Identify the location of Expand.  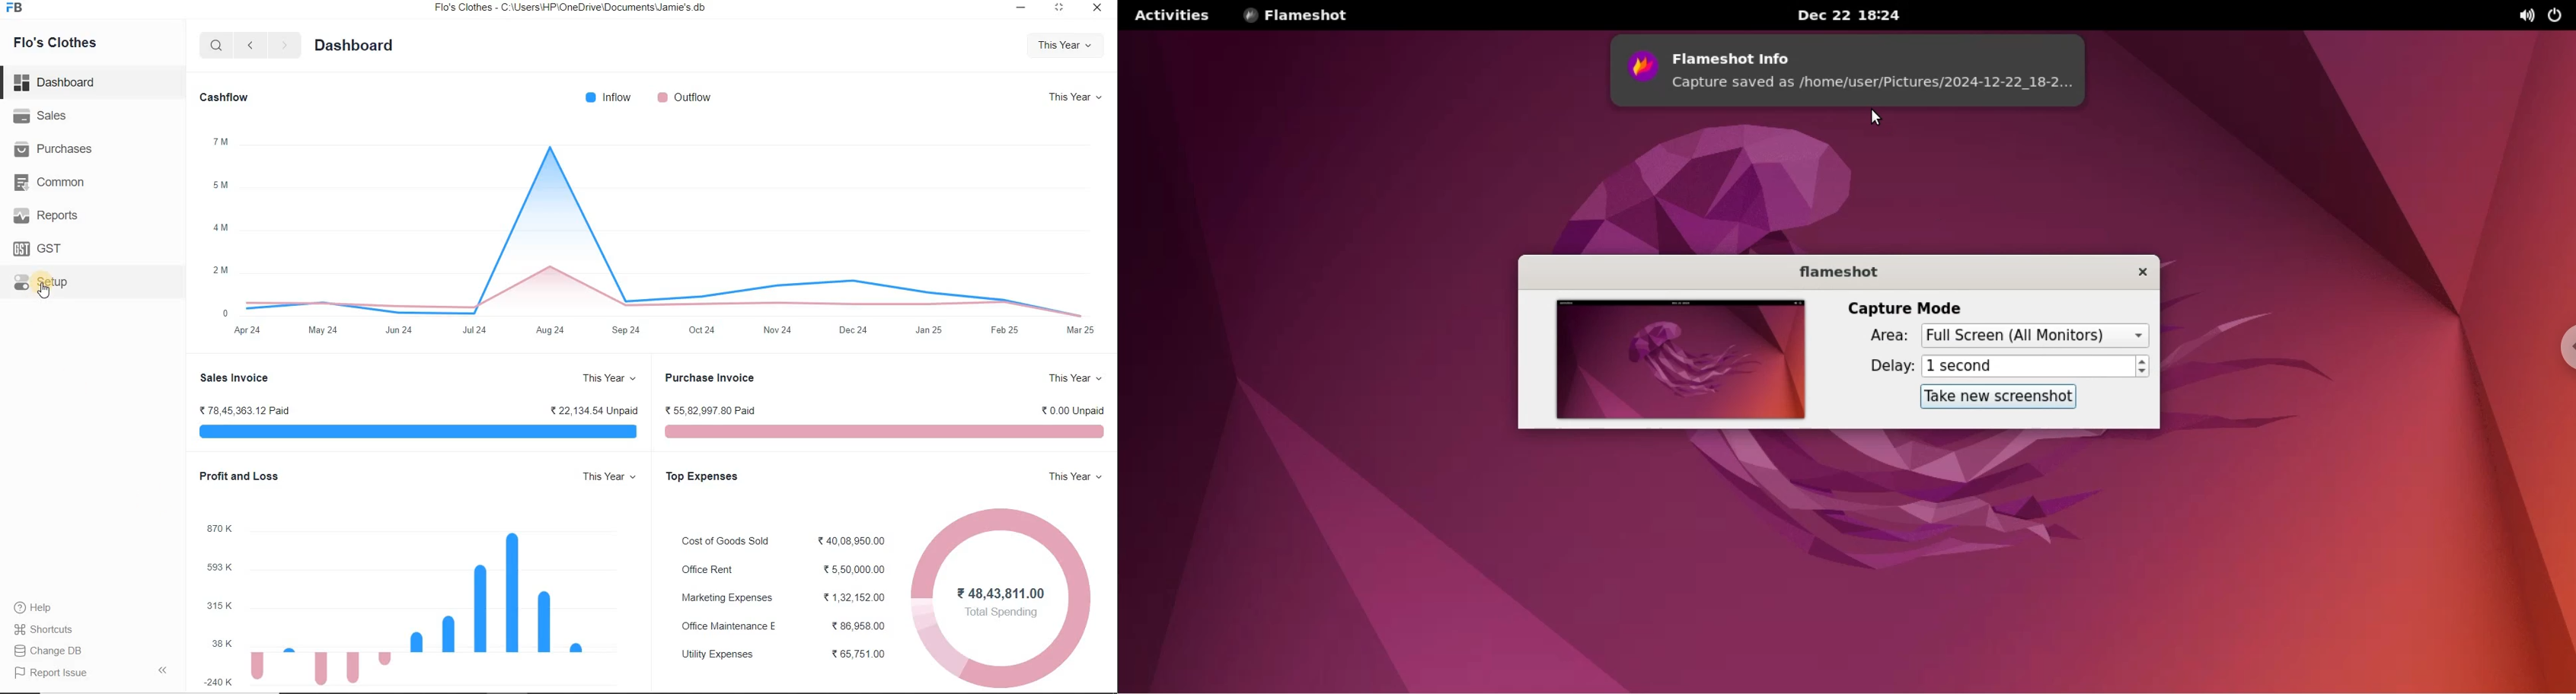
(1058, 8).